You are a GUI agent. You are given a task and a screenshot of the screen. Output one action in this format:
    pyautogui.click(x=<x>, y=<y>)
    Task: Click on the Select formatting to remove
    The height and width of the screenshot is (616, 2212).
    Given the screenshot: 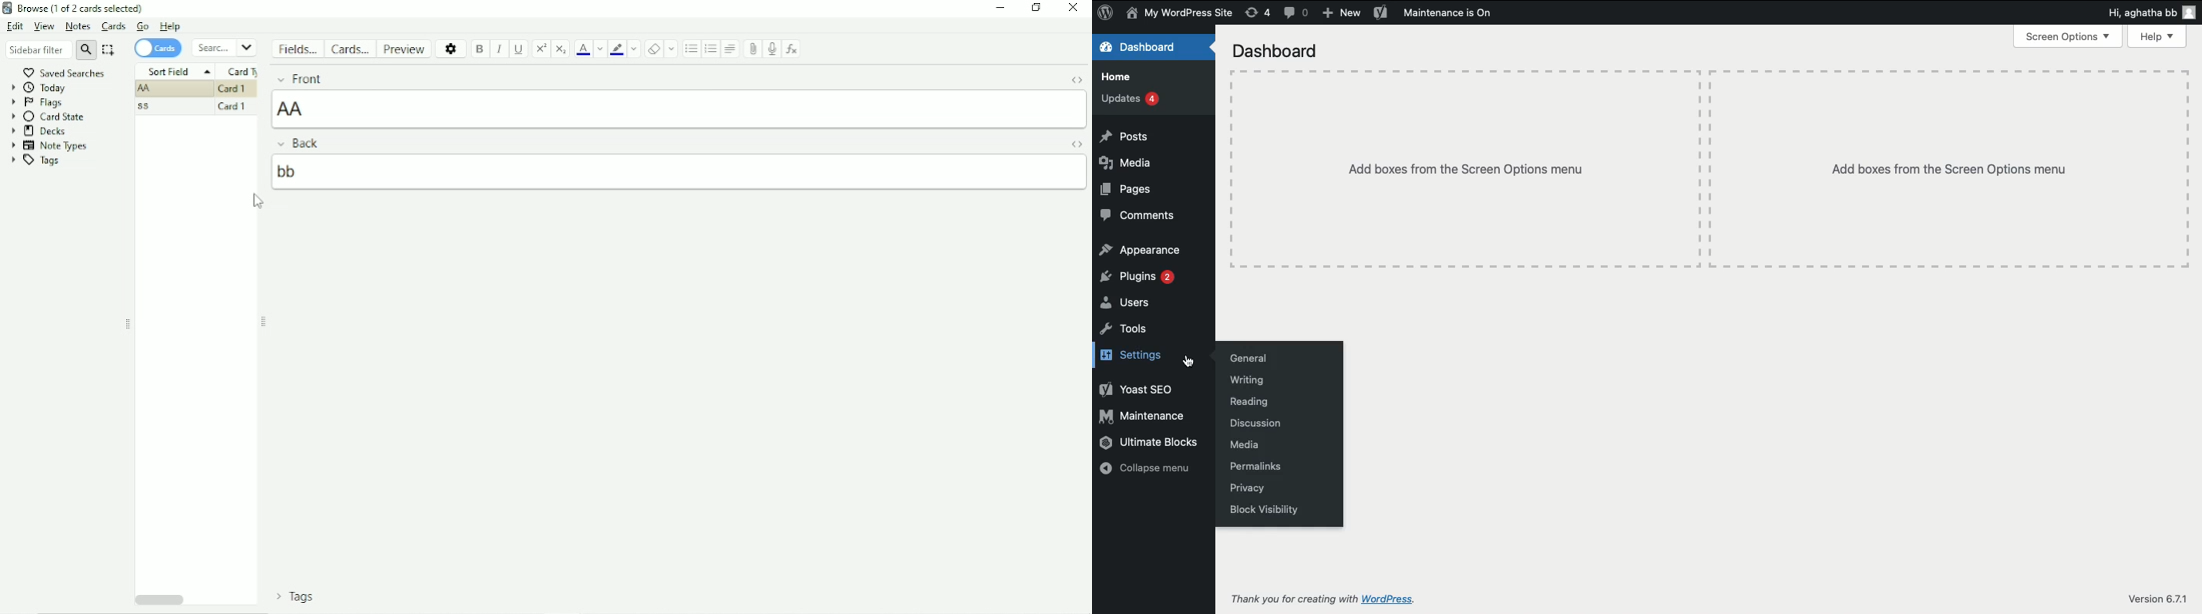 What is the action you would take?
    pyautogui.click(x=672, y=49)
    